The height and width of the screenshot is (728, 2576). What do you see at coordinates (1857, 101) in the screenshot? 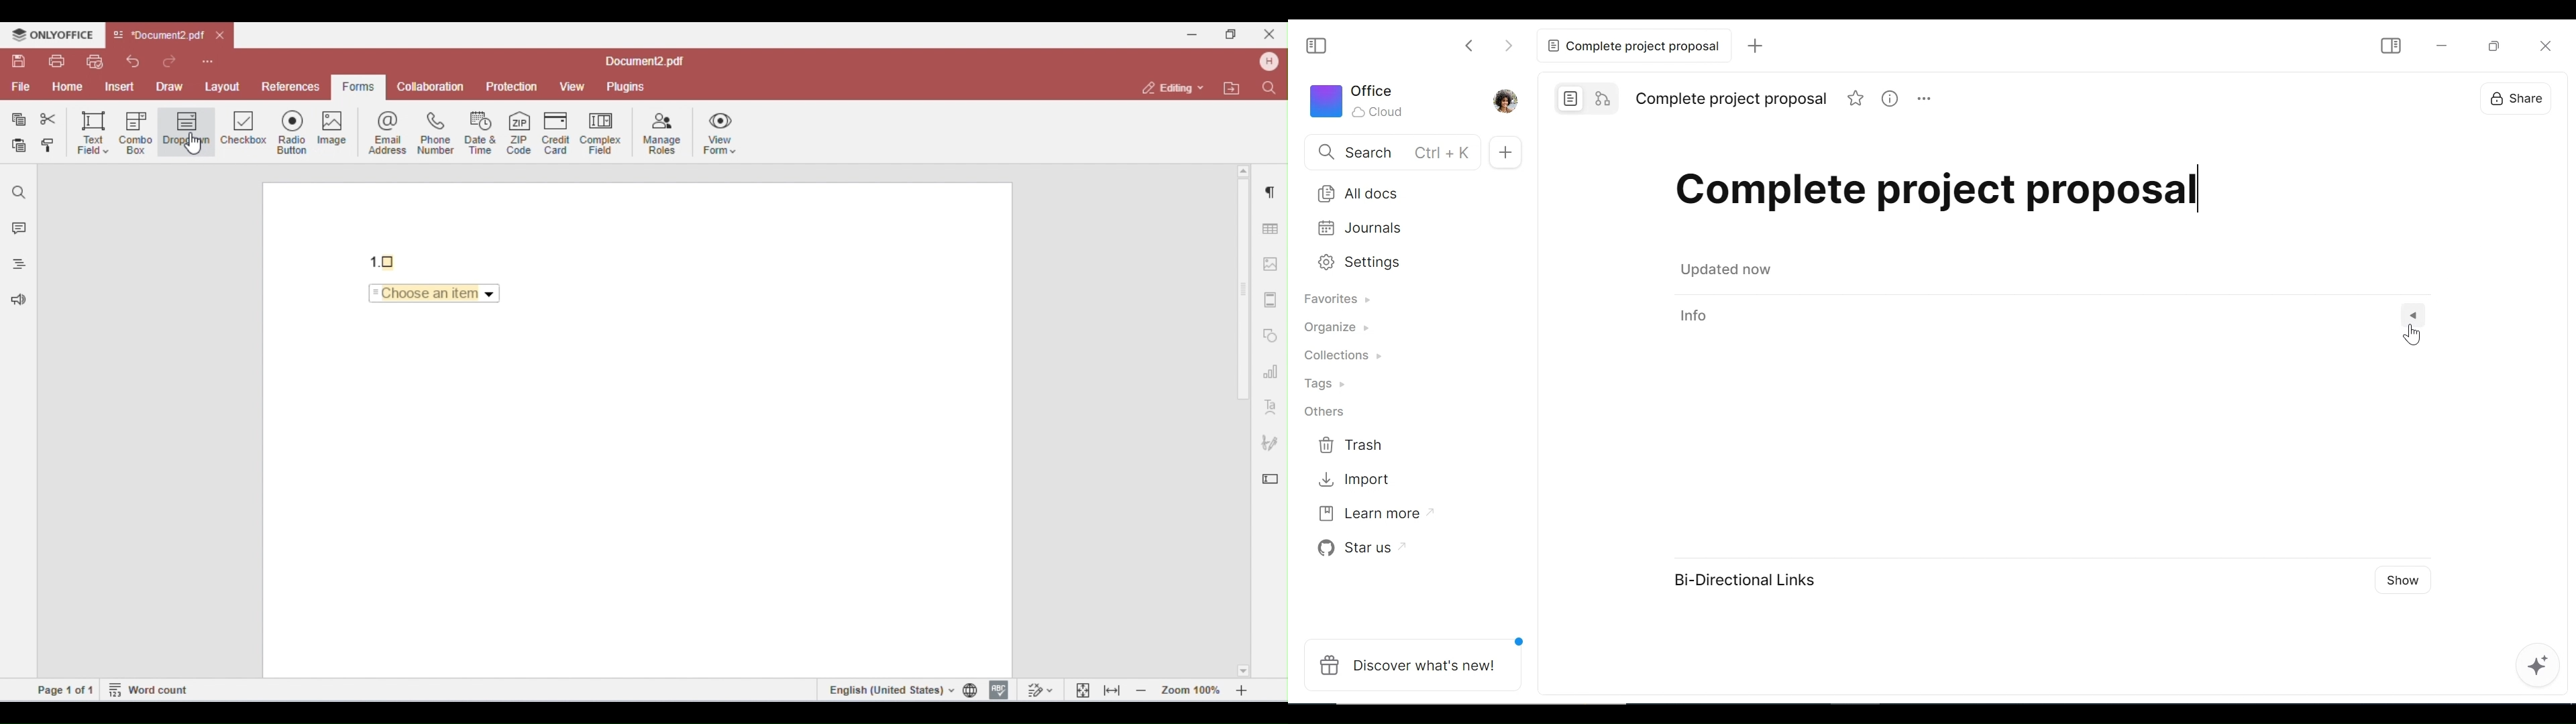
I see `favorite` at bounding box center [1857, 101].